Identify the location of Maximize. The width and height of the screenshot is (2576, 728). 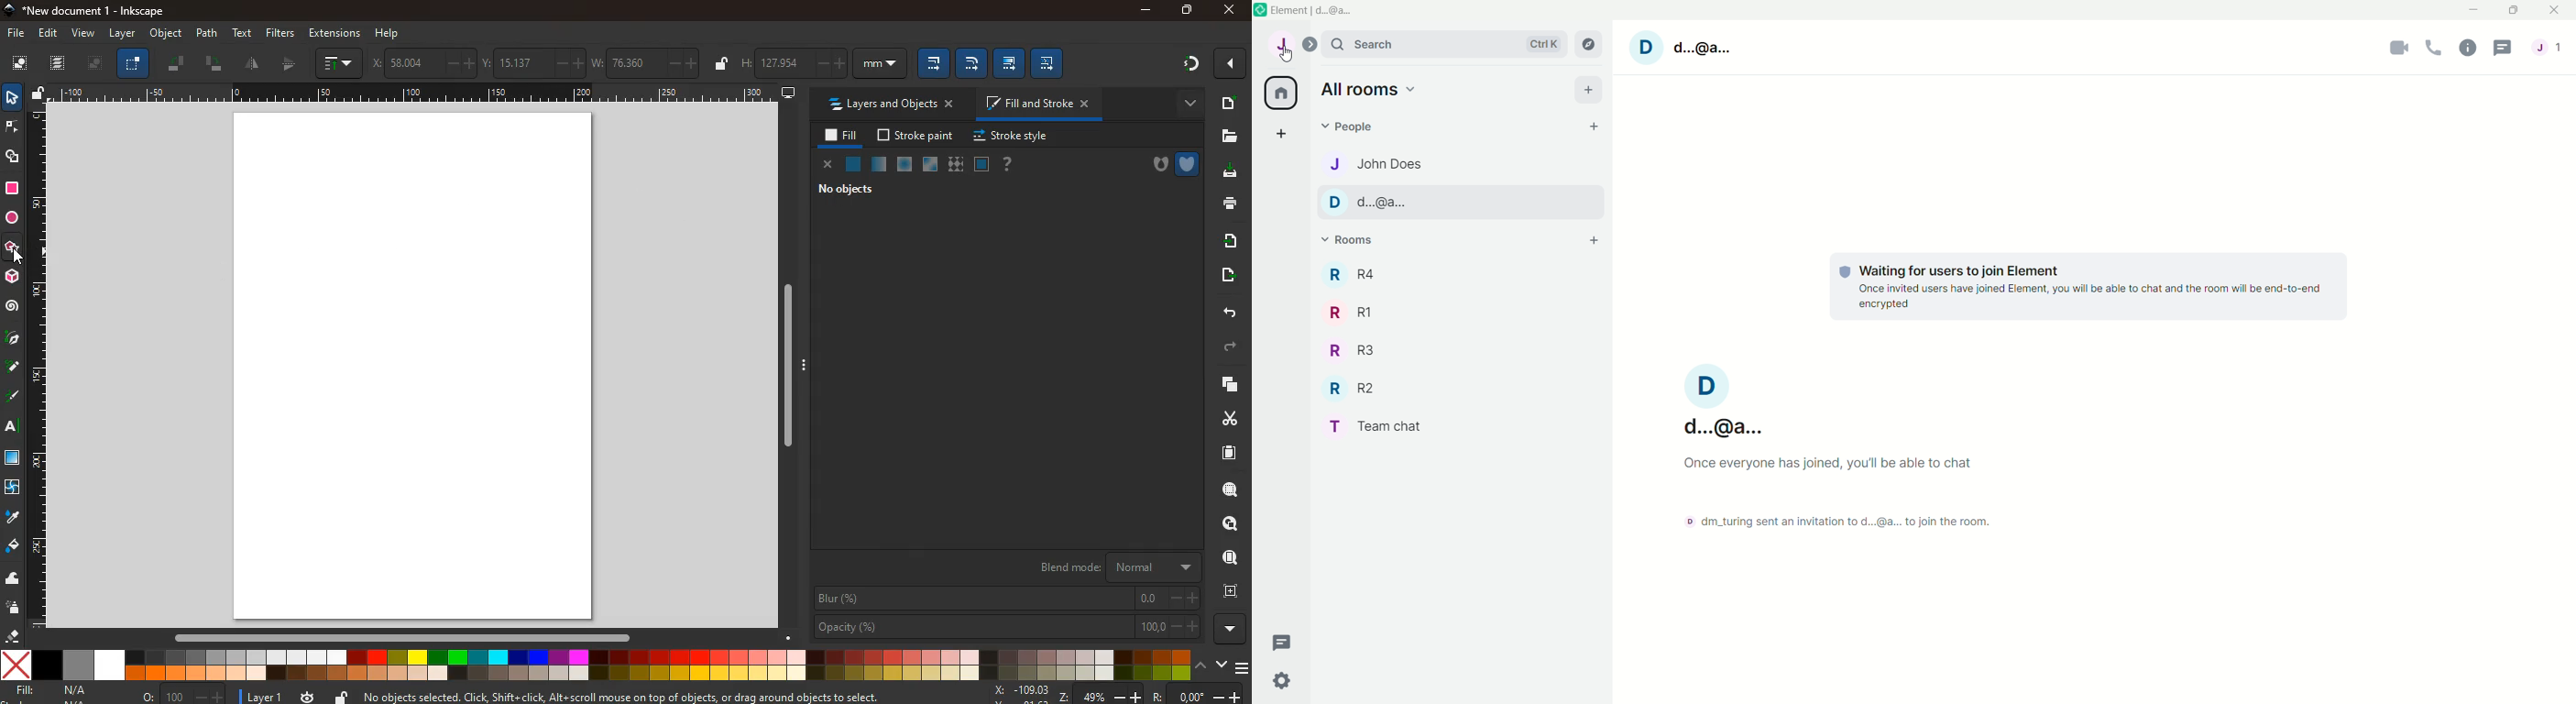
(2512, 11).